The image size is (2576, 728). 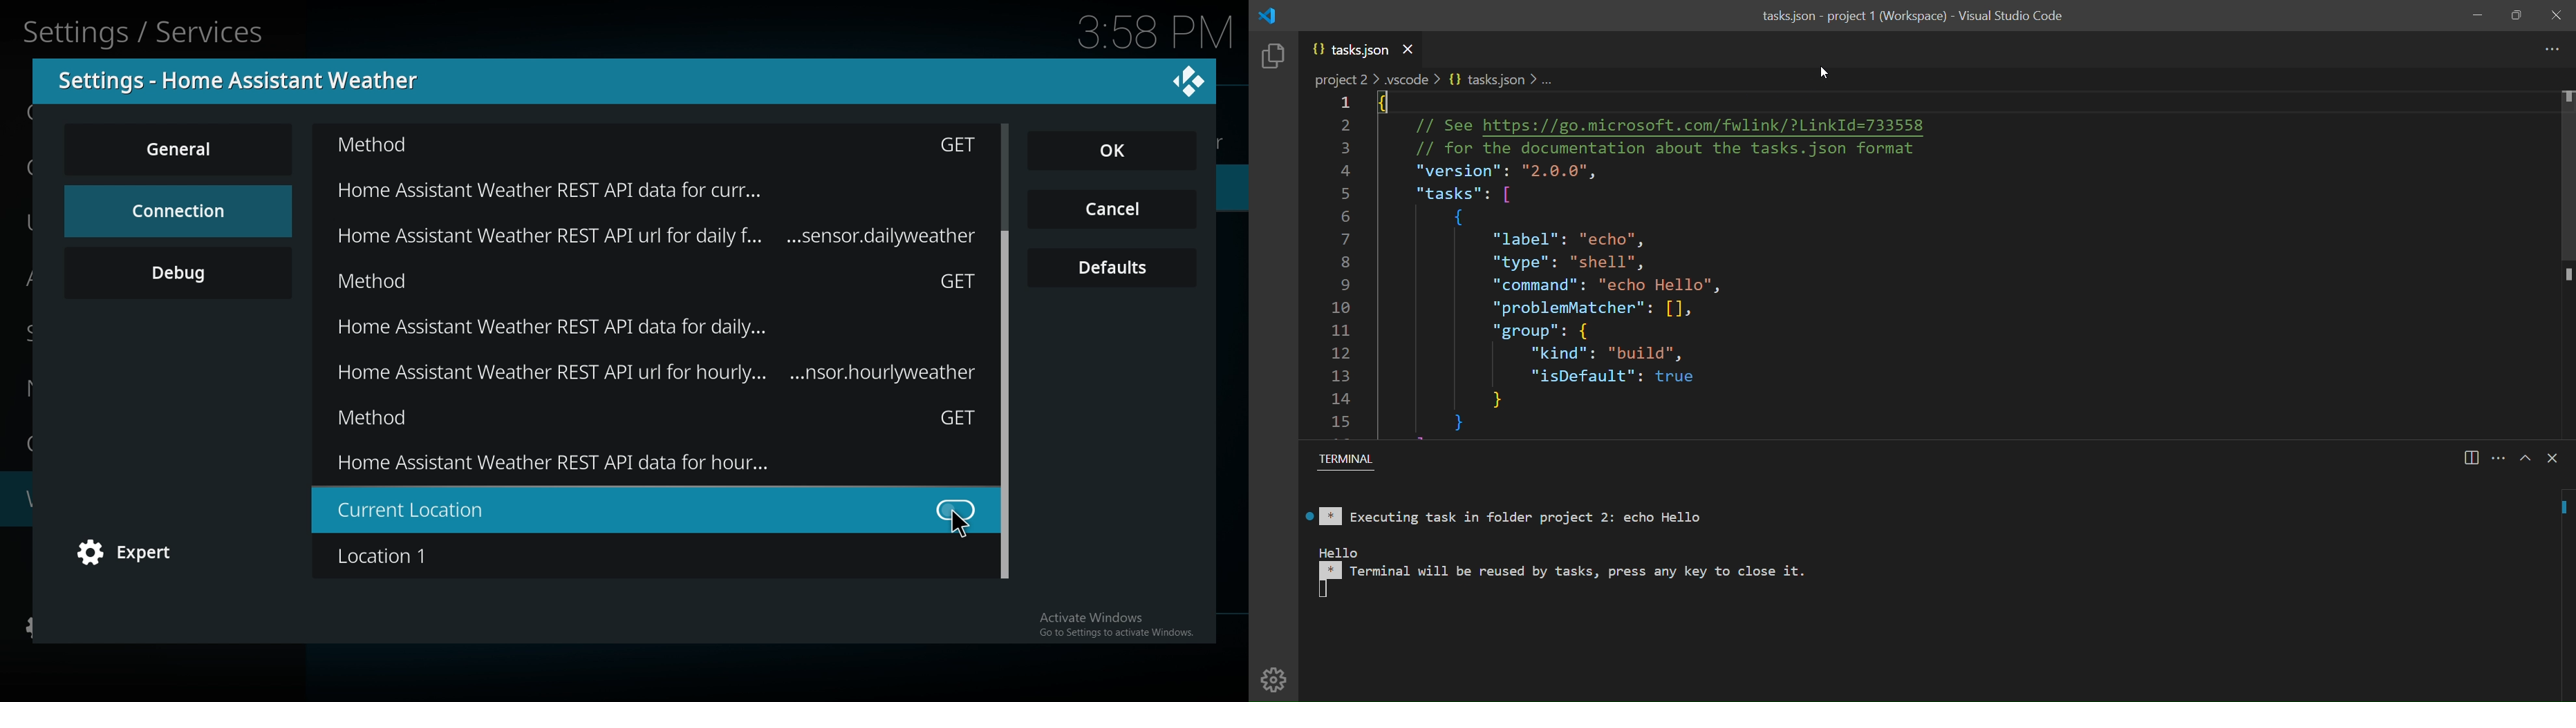 What do you see at coordinates (1120, 152) in the screenshot?
I see `ok` at bounding box center [1120, 152].